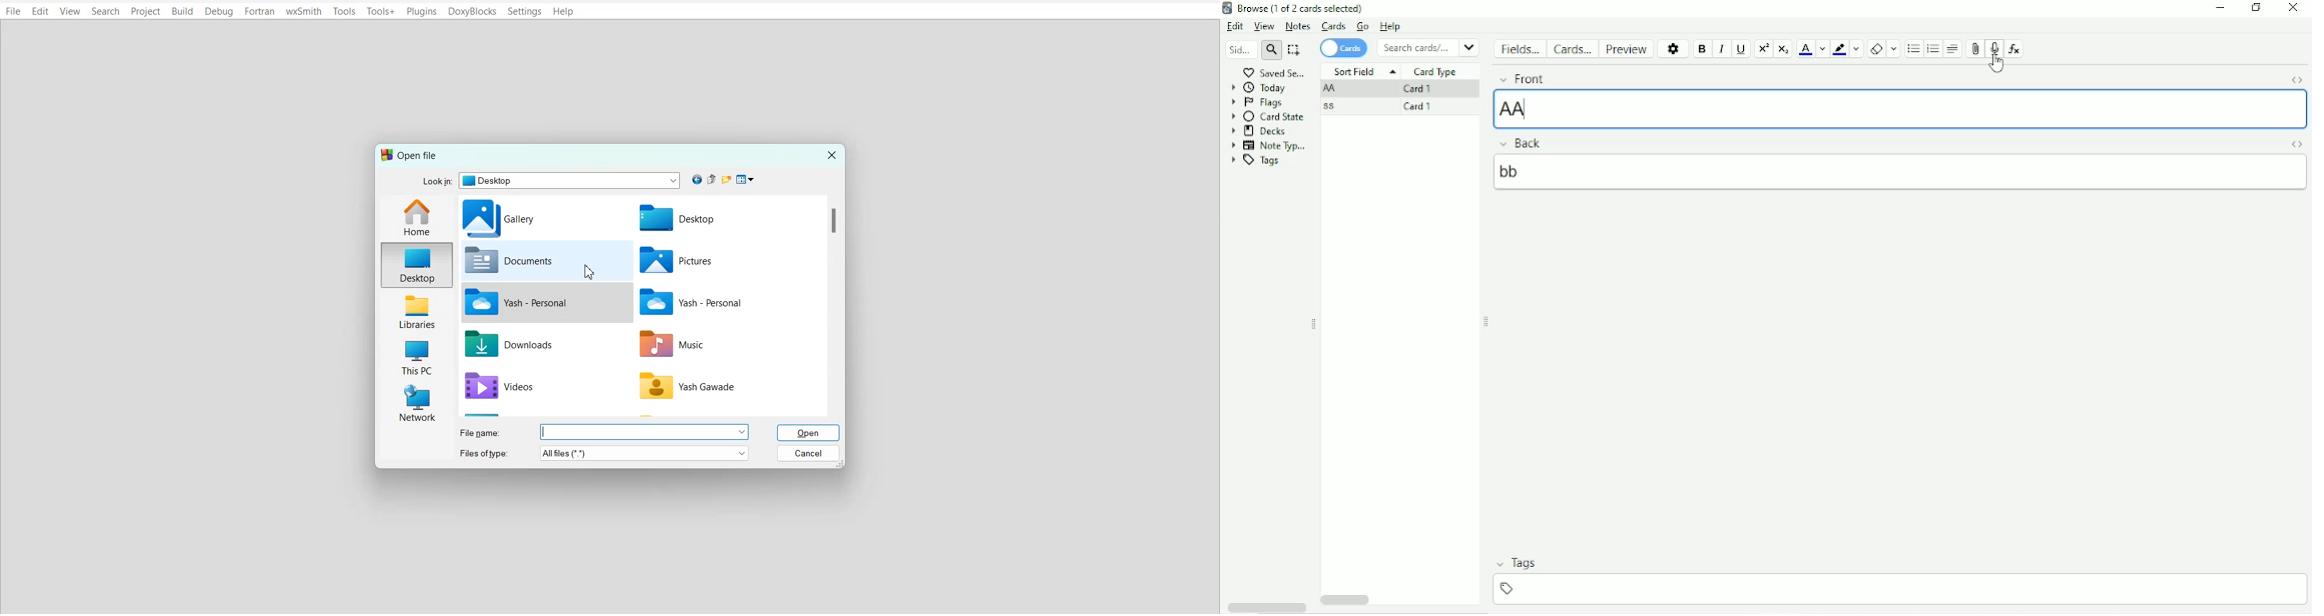 The image size is (2324, 616). I want to click on Alignment, so click(1954, 49).